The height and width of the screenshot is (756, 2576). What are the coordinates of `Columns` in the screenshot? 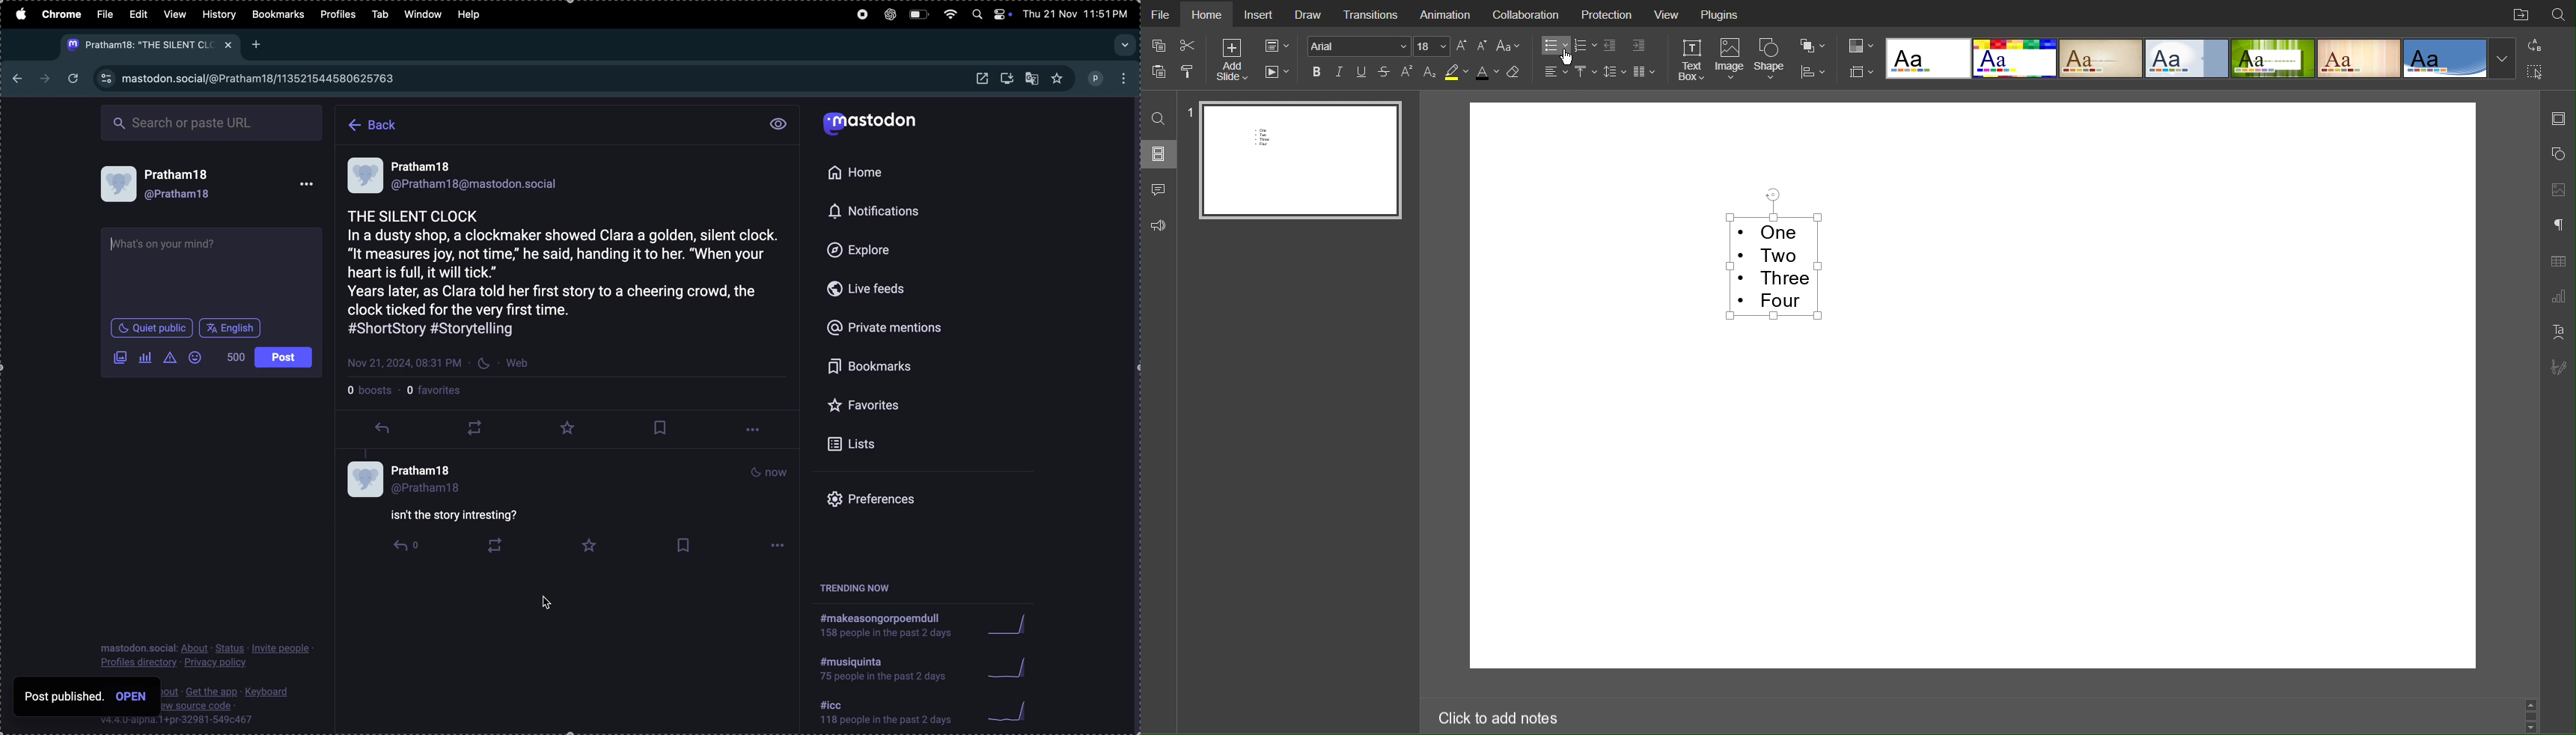 It's located at (1645, 71).